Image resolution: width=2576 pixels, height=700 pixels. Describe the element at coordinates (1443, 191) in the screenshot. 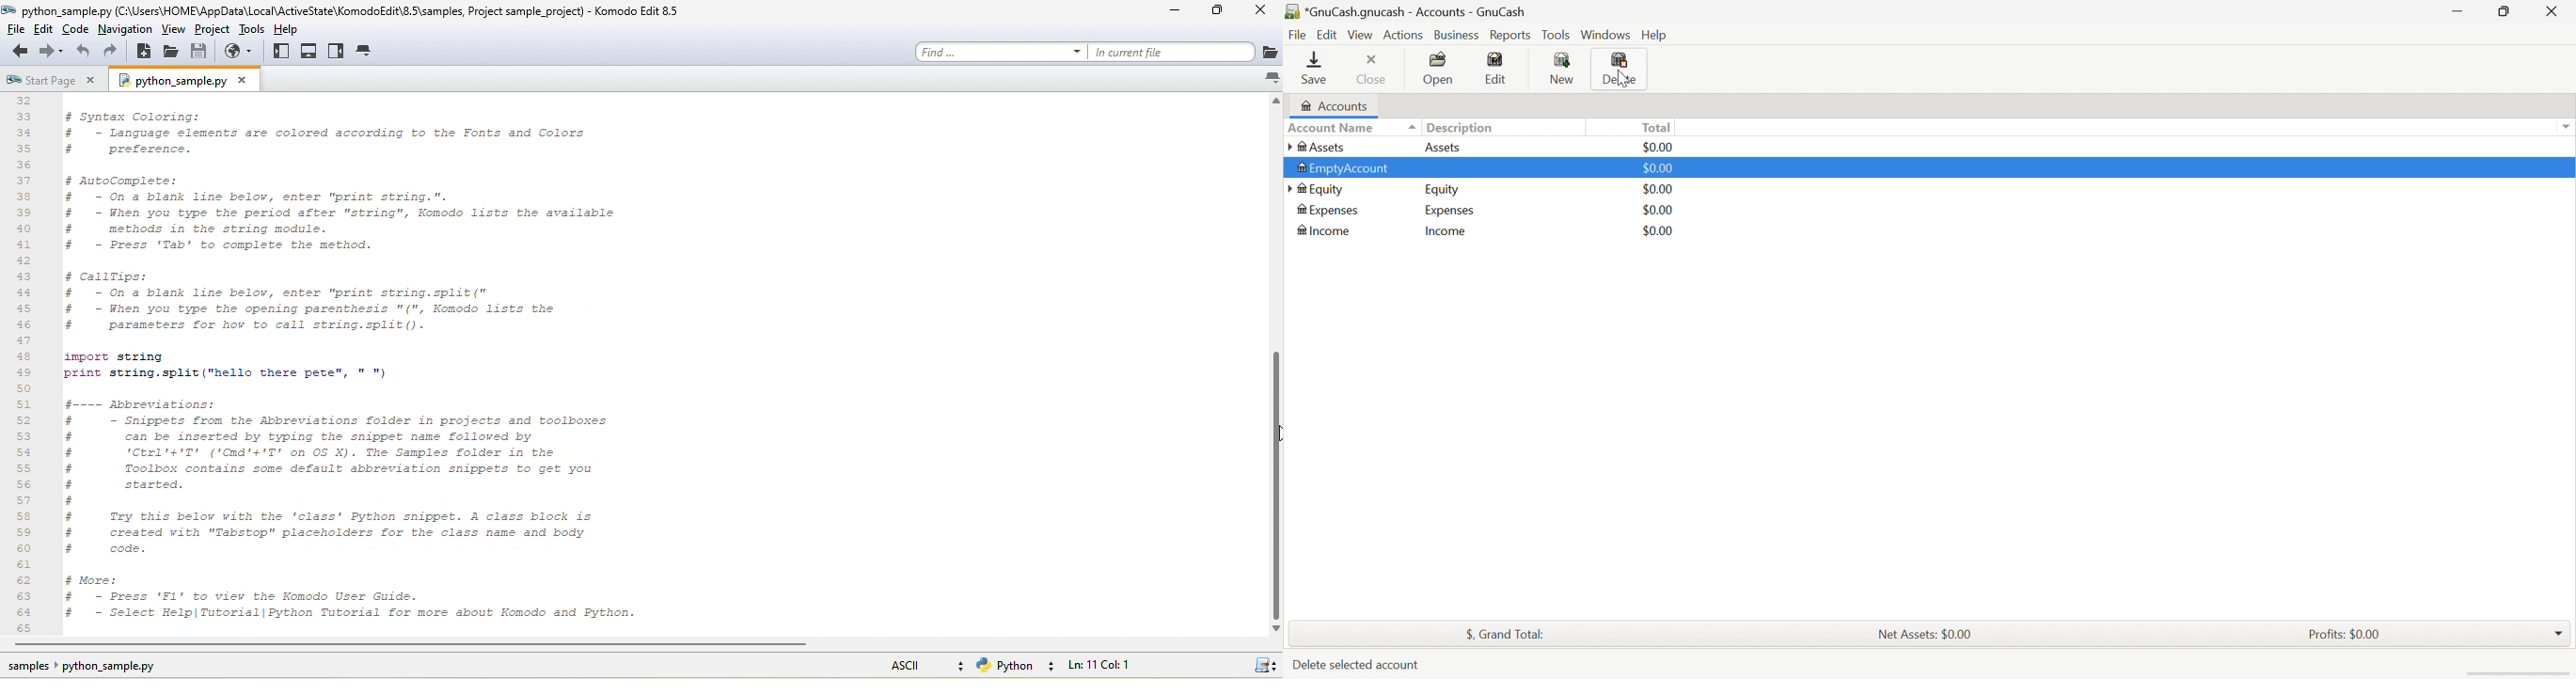

I see `Equity` at that location.